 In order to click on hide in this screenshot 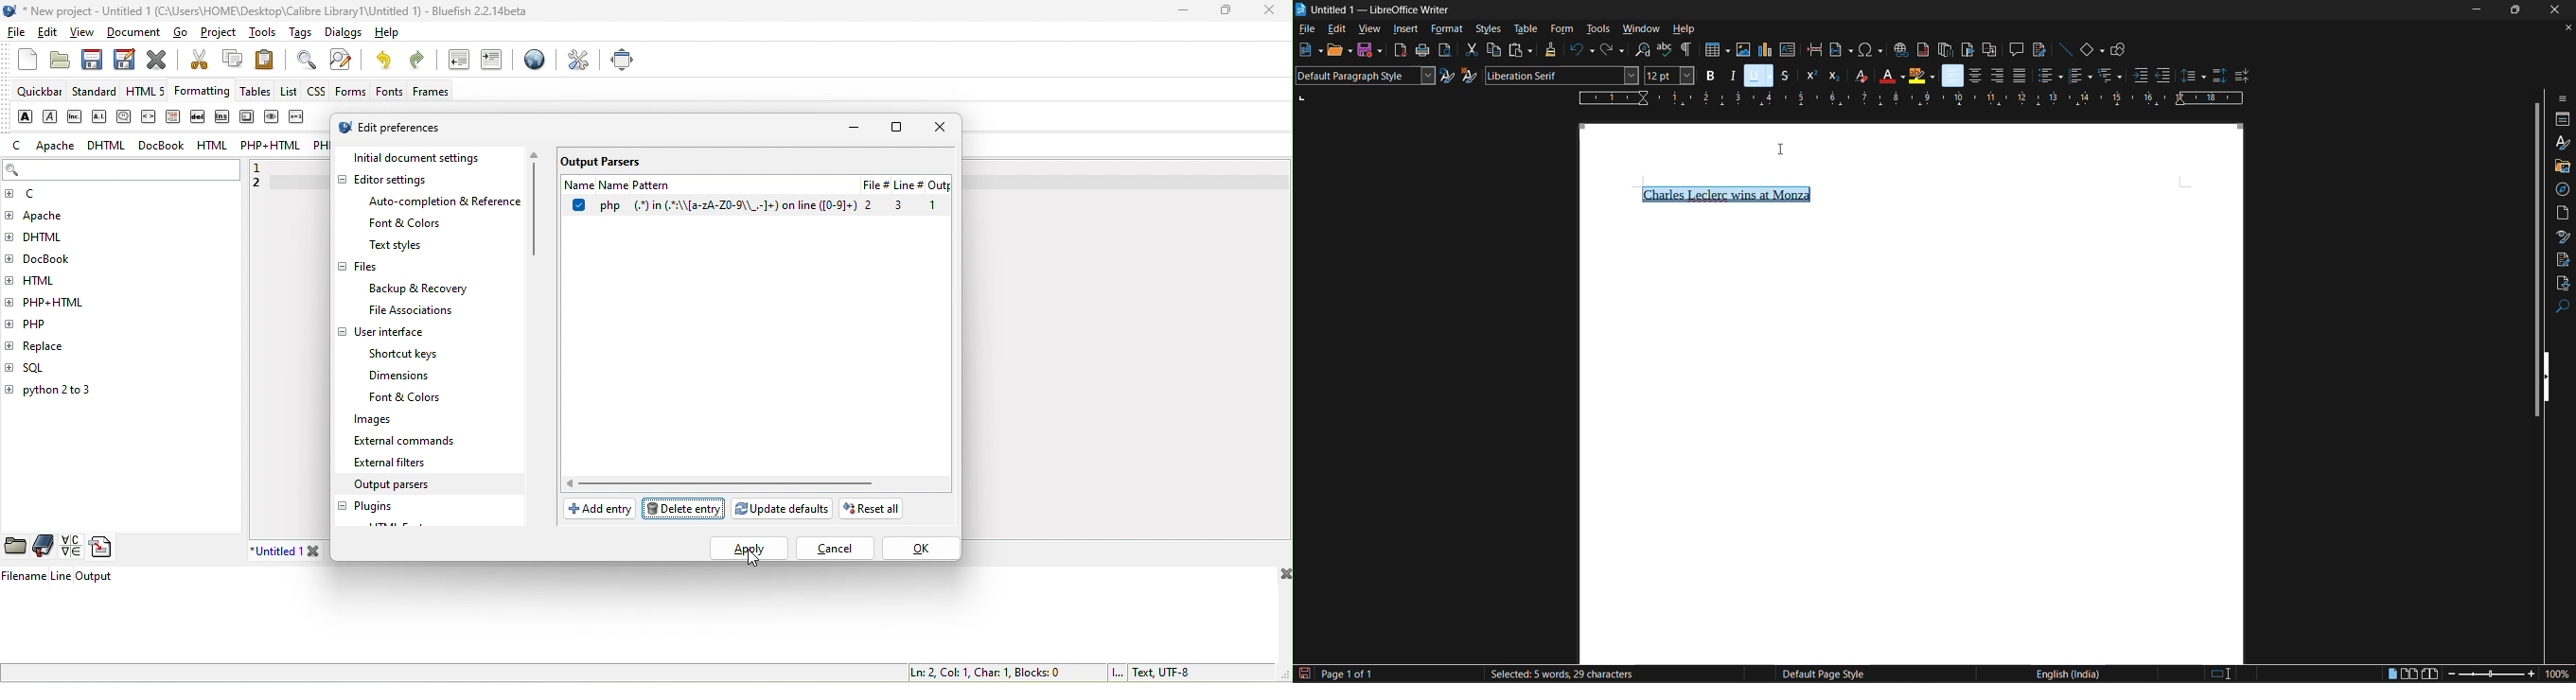, I will do `click(2550, 376)`.